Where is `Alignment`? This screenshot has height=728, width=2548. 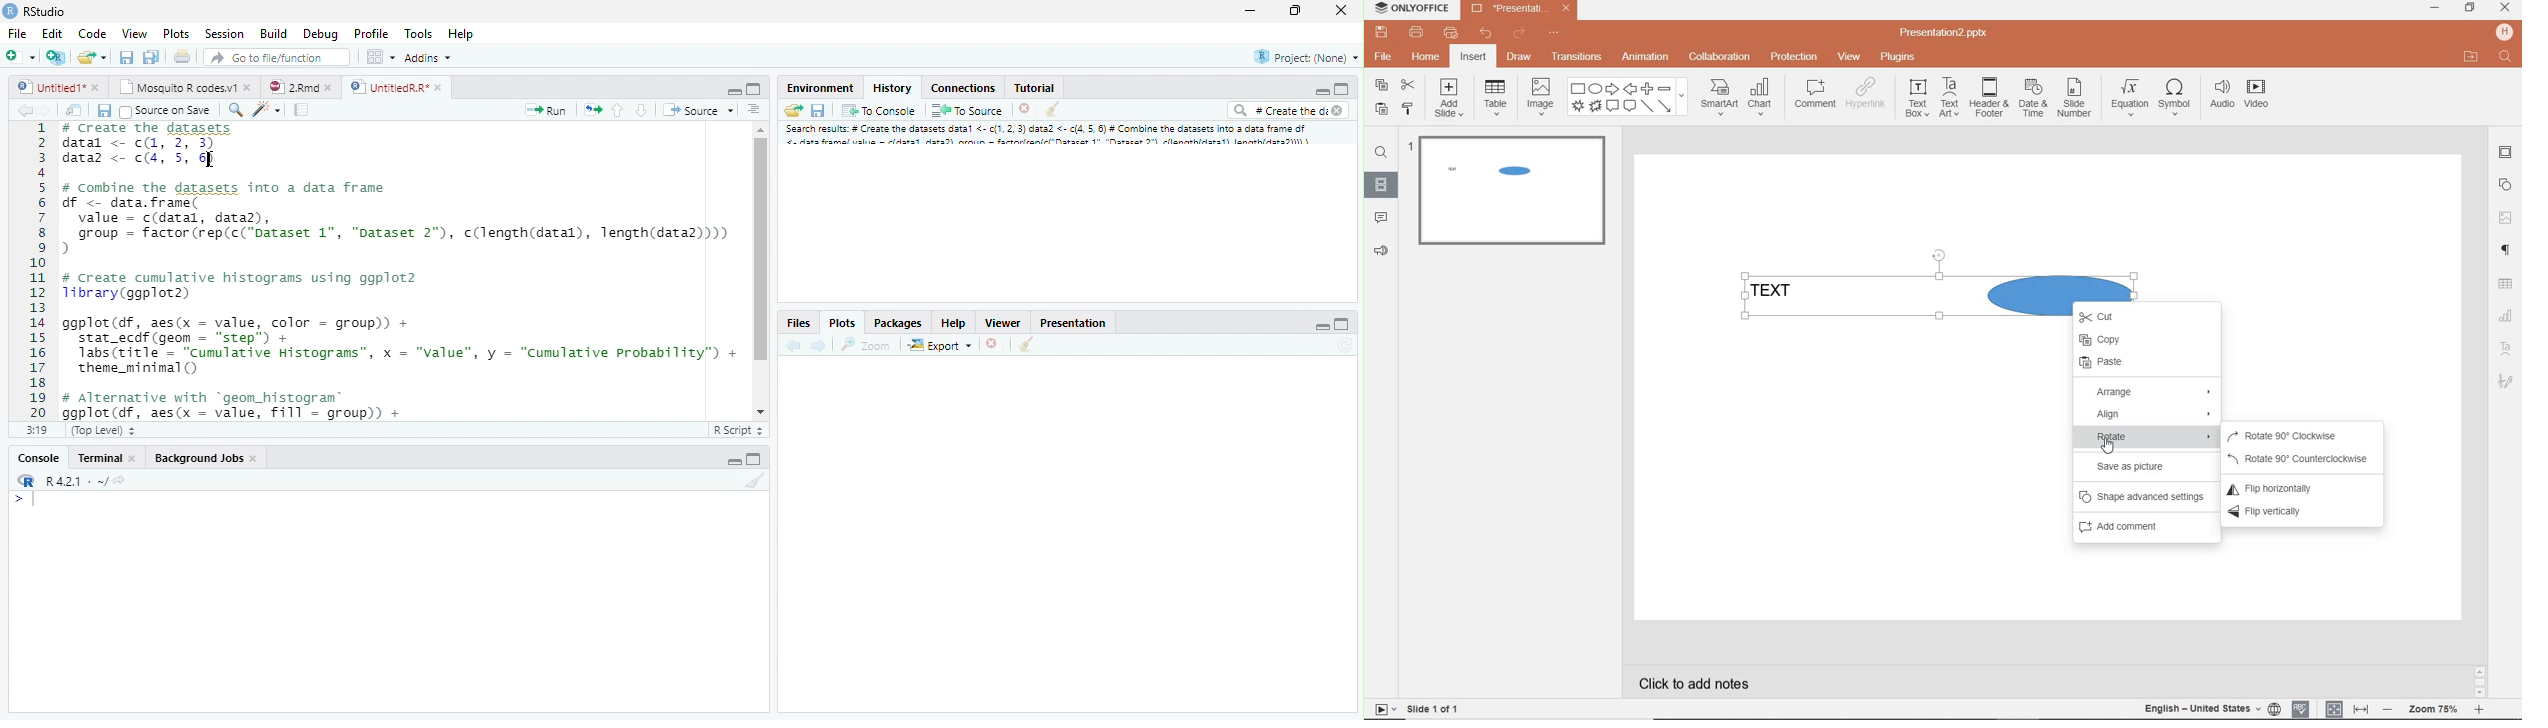 Alignment is located at coordinates (755, 113).